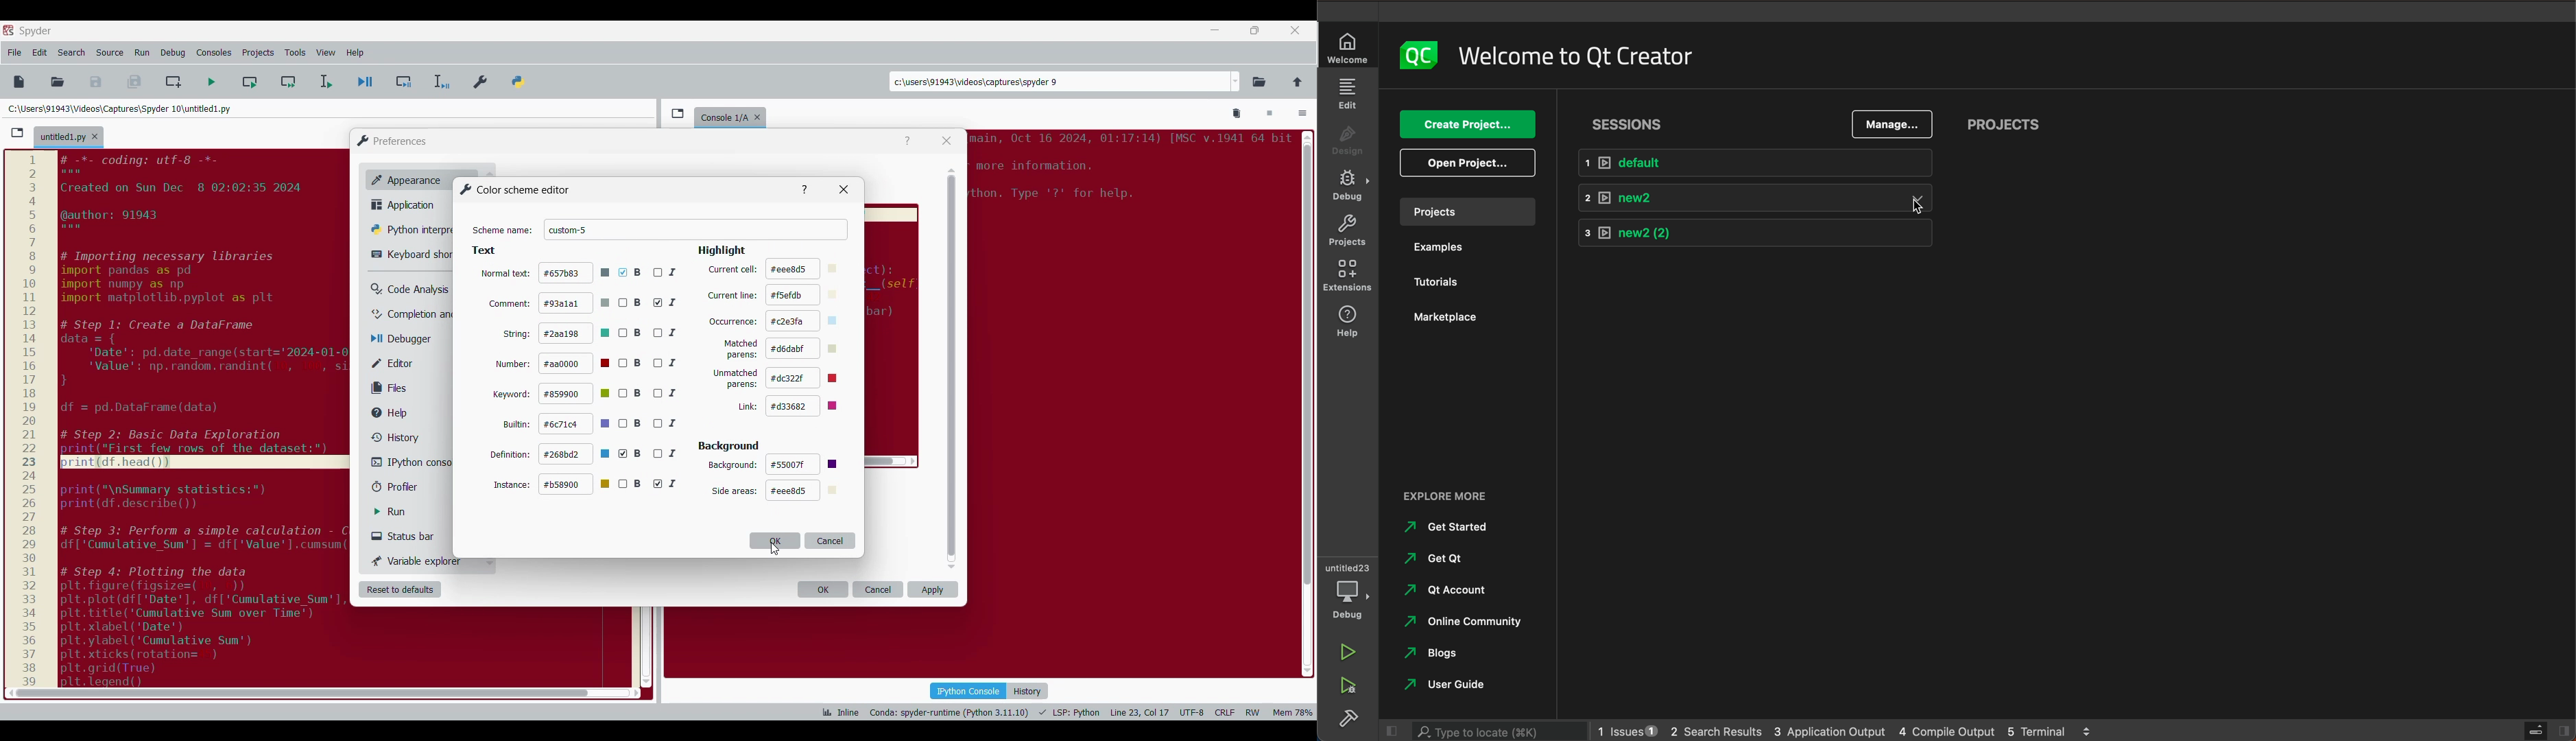 The height and width of the screenshot is (756, 2576). Describe the element at coordinates (575, 424) in the screenshot. I see `#6c71c4` at that location.